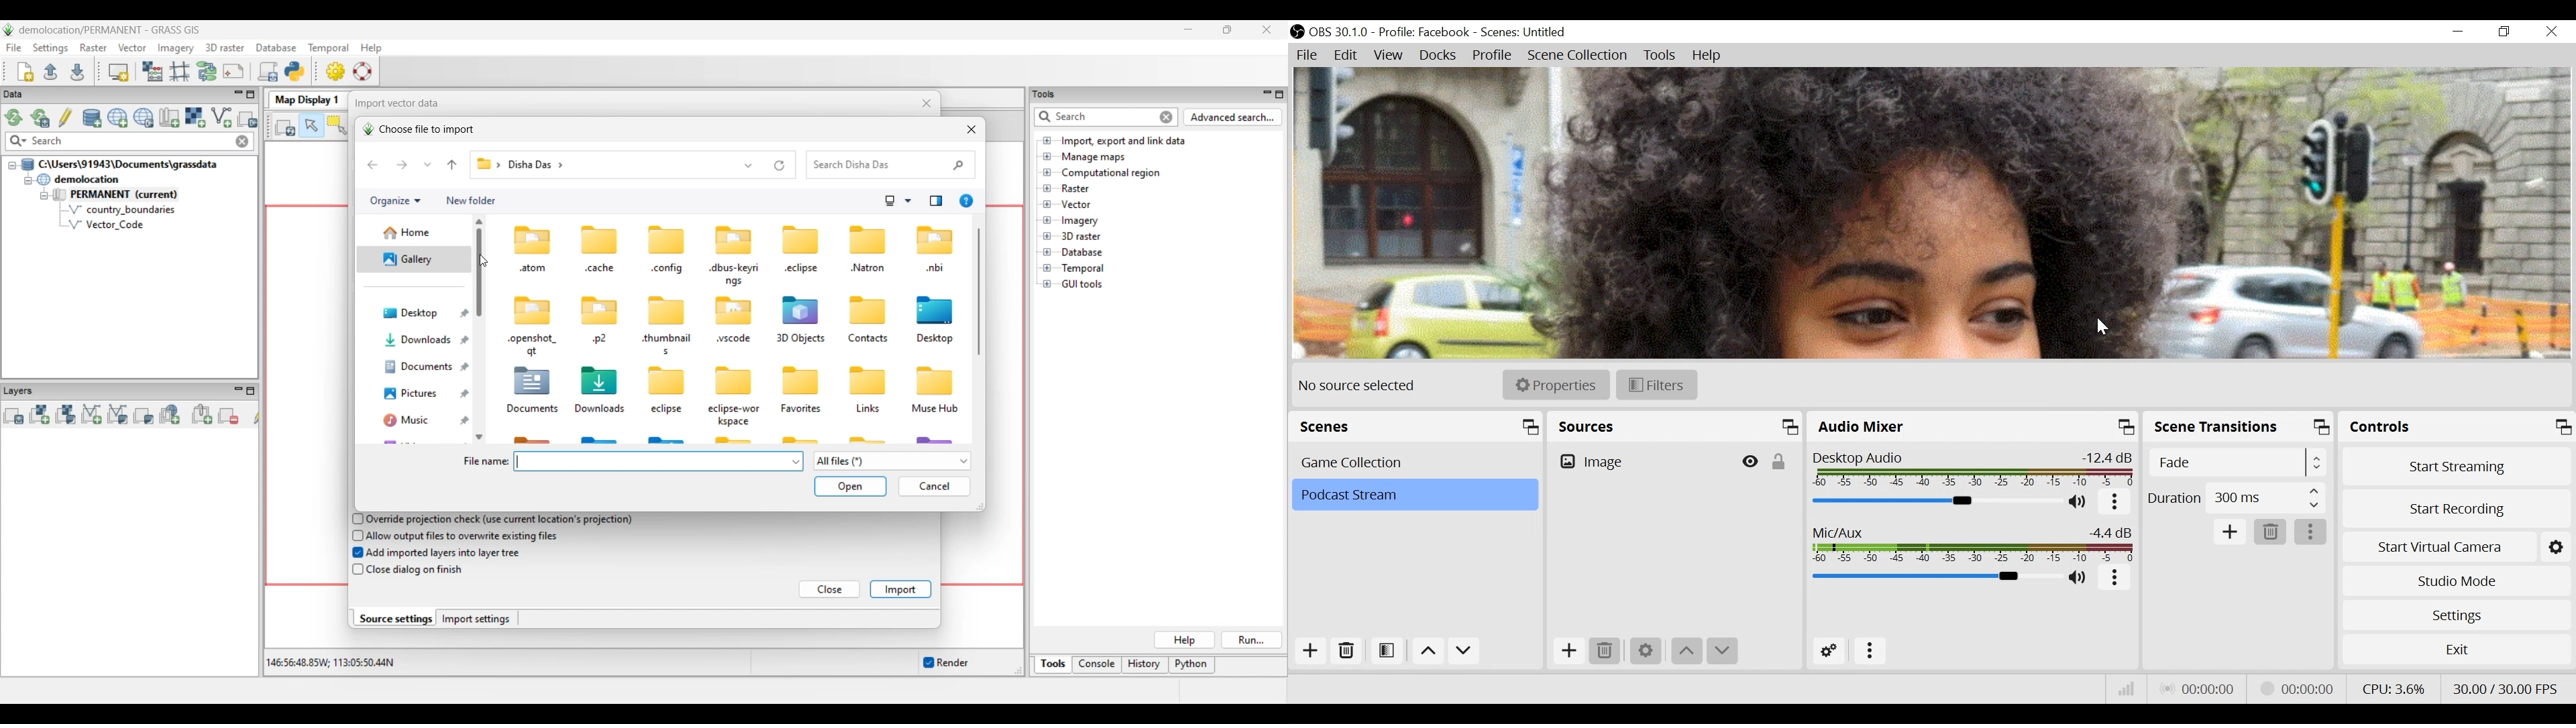 The width and height of the screenshot is (2576, 728). I want to click on Start Streaming, so click(2456, 465).